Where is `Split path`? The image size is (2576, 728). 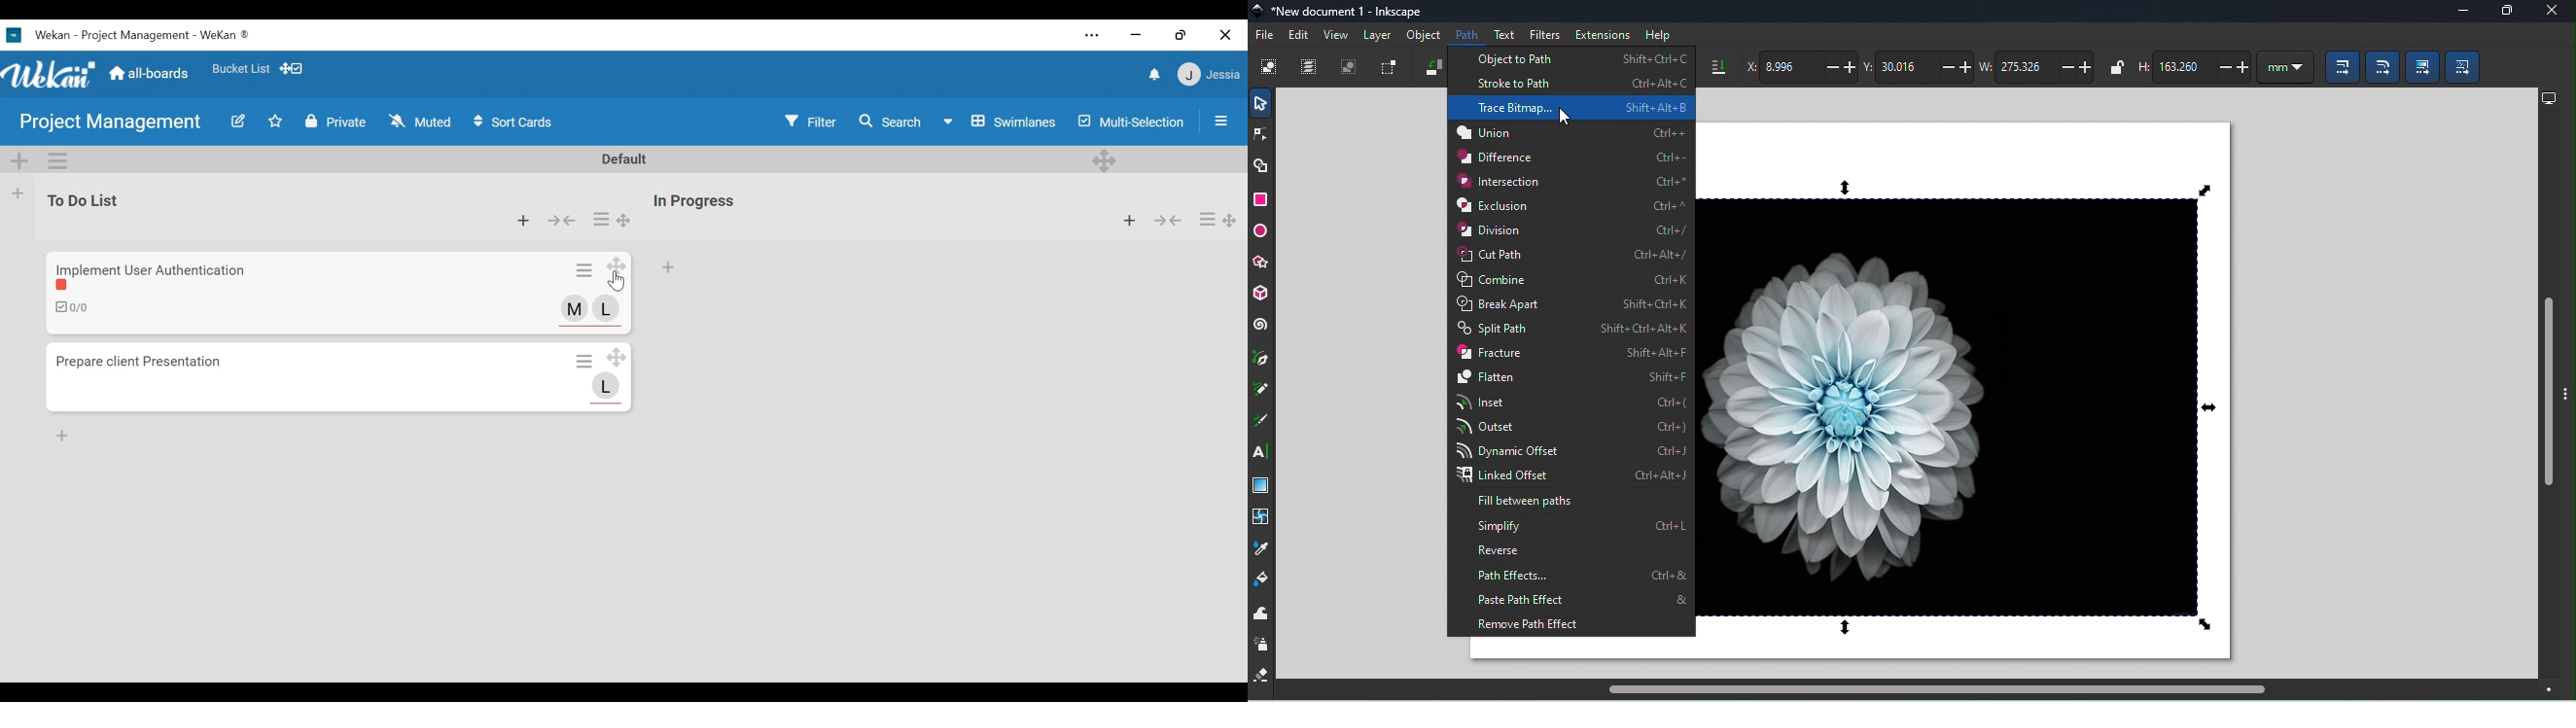 Split path is located at coordinates (1572, 328).